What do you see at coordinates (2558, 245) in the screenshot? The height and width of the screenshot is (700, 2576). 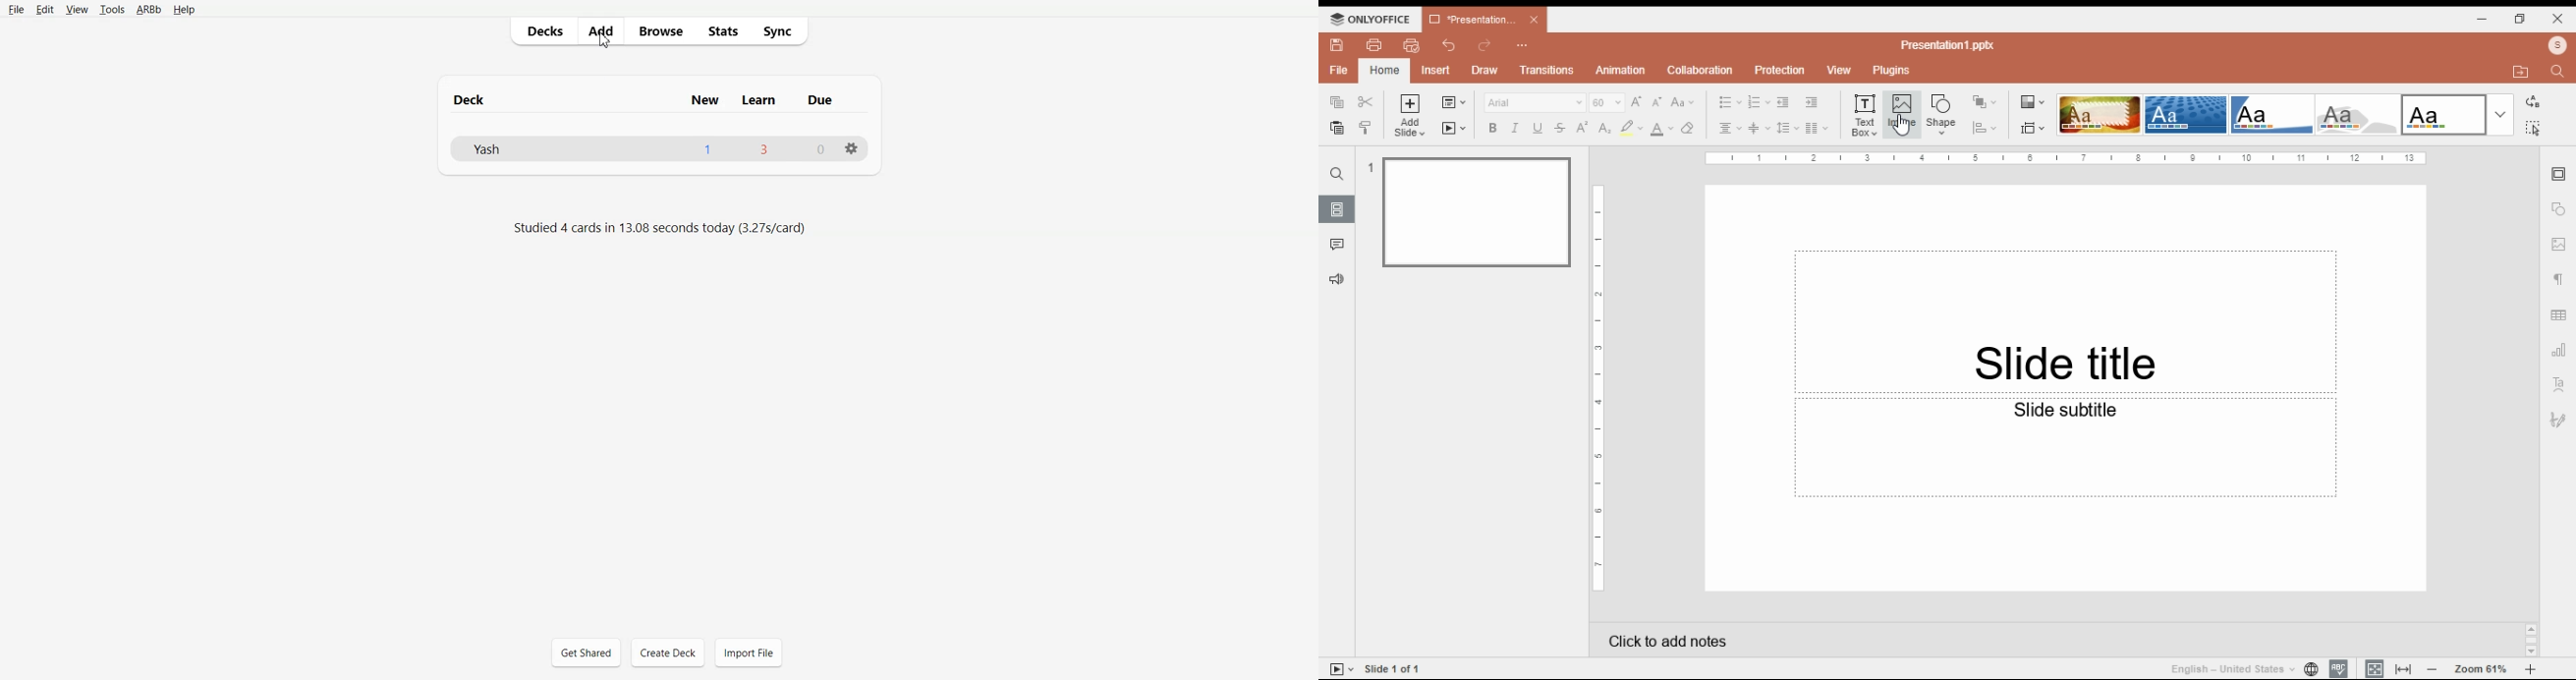 I see `image settings` at bounding box center [2558, 245].